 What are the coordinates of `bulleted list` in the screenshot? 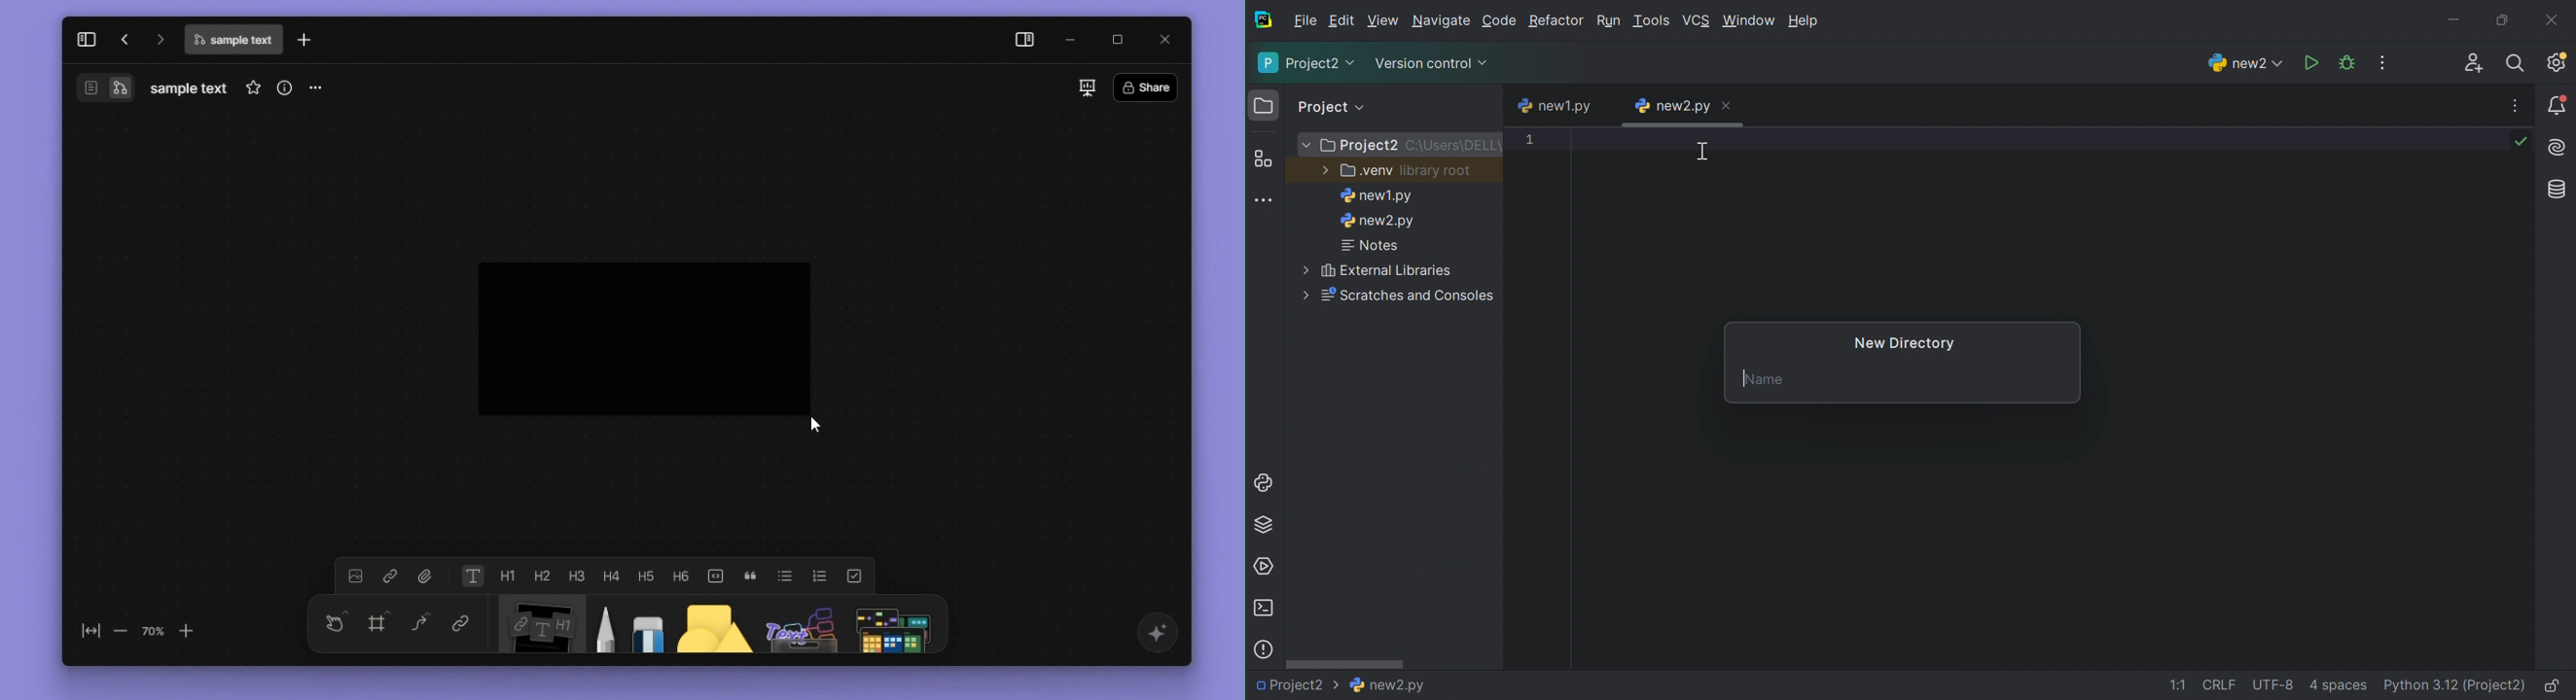 It's located at (786, 575).